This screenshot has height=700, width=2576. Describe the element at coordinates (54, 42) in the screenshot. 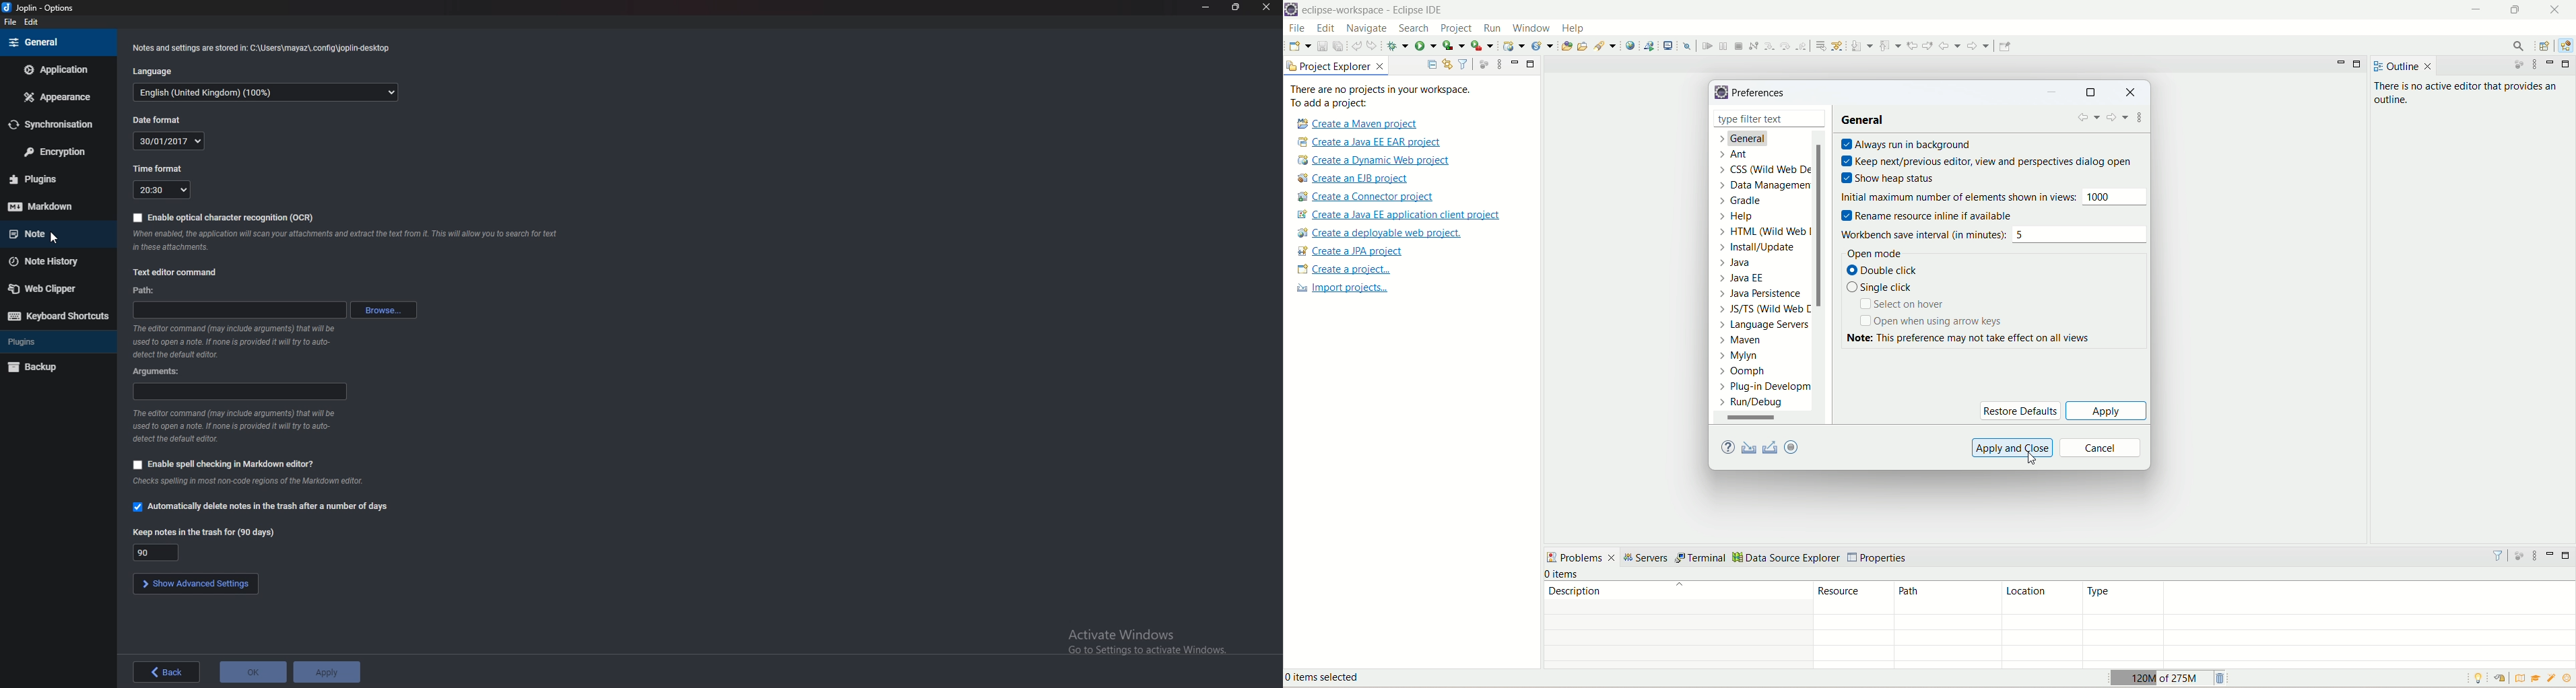

I see `General` at that location.